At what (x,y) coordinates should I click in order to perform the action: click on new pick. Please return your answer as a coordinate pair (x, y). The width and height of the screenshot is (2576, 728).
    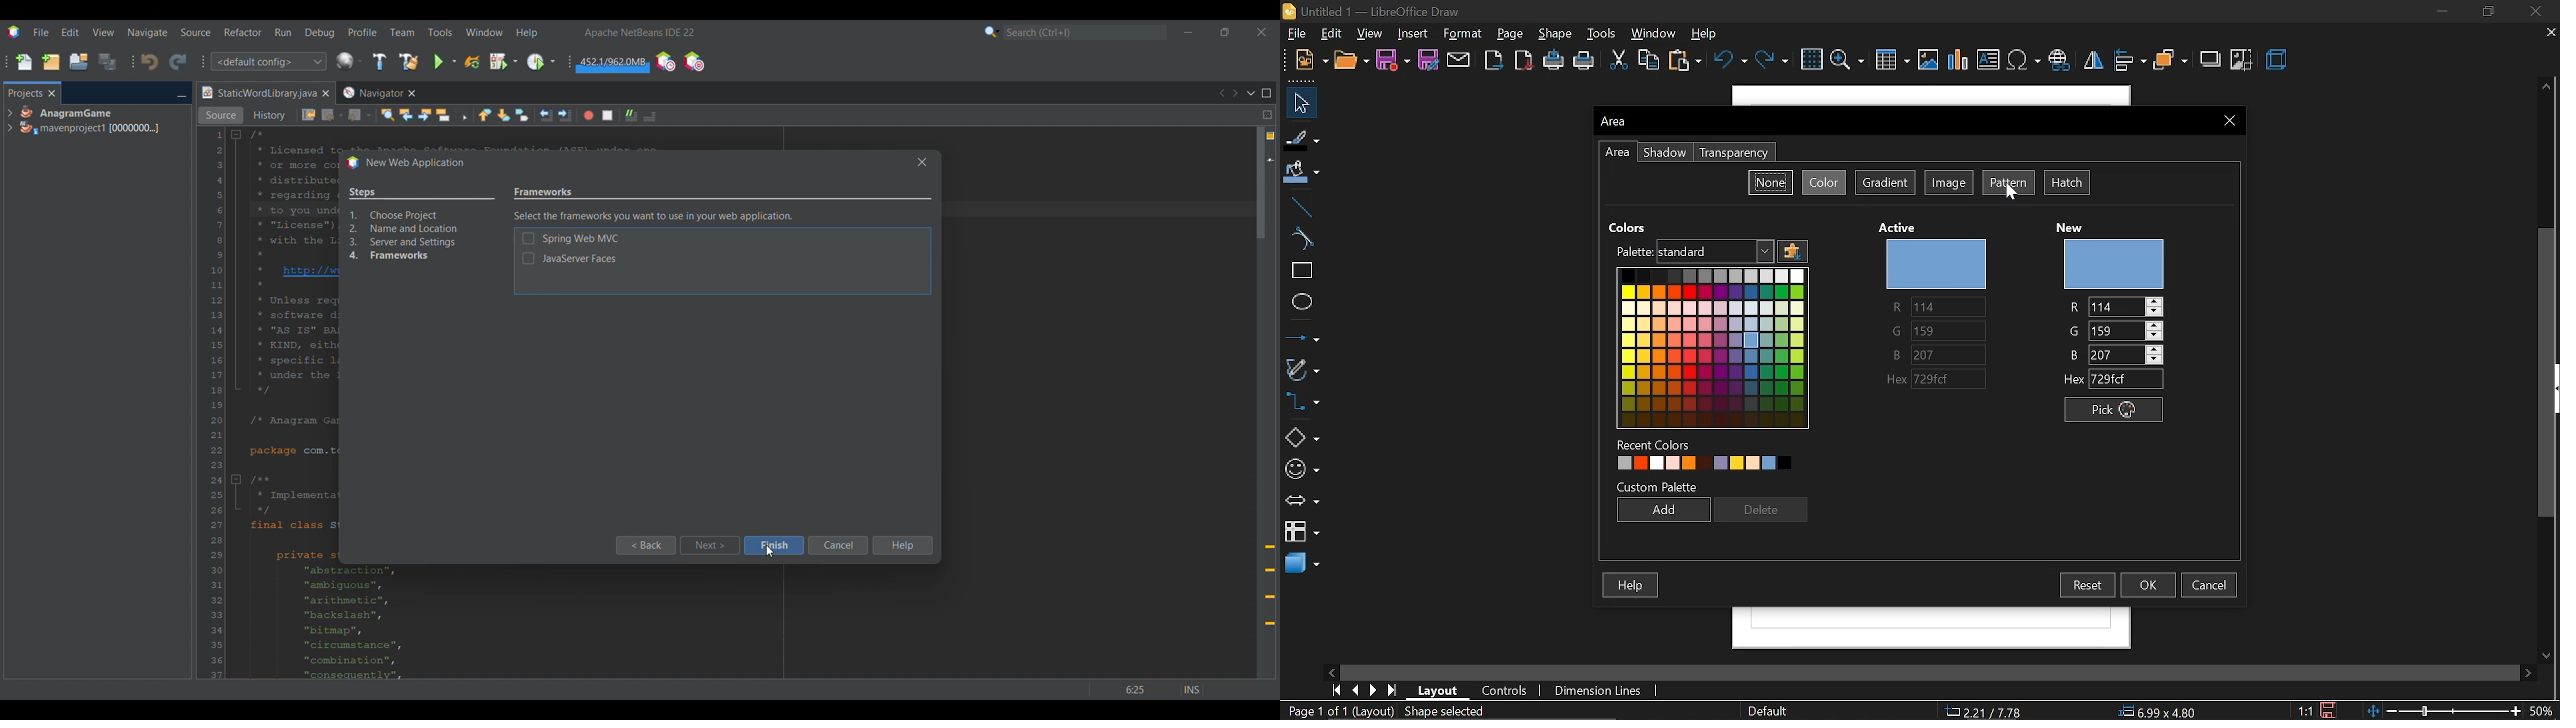
    Looking at the image, I should click on (2108, 409).